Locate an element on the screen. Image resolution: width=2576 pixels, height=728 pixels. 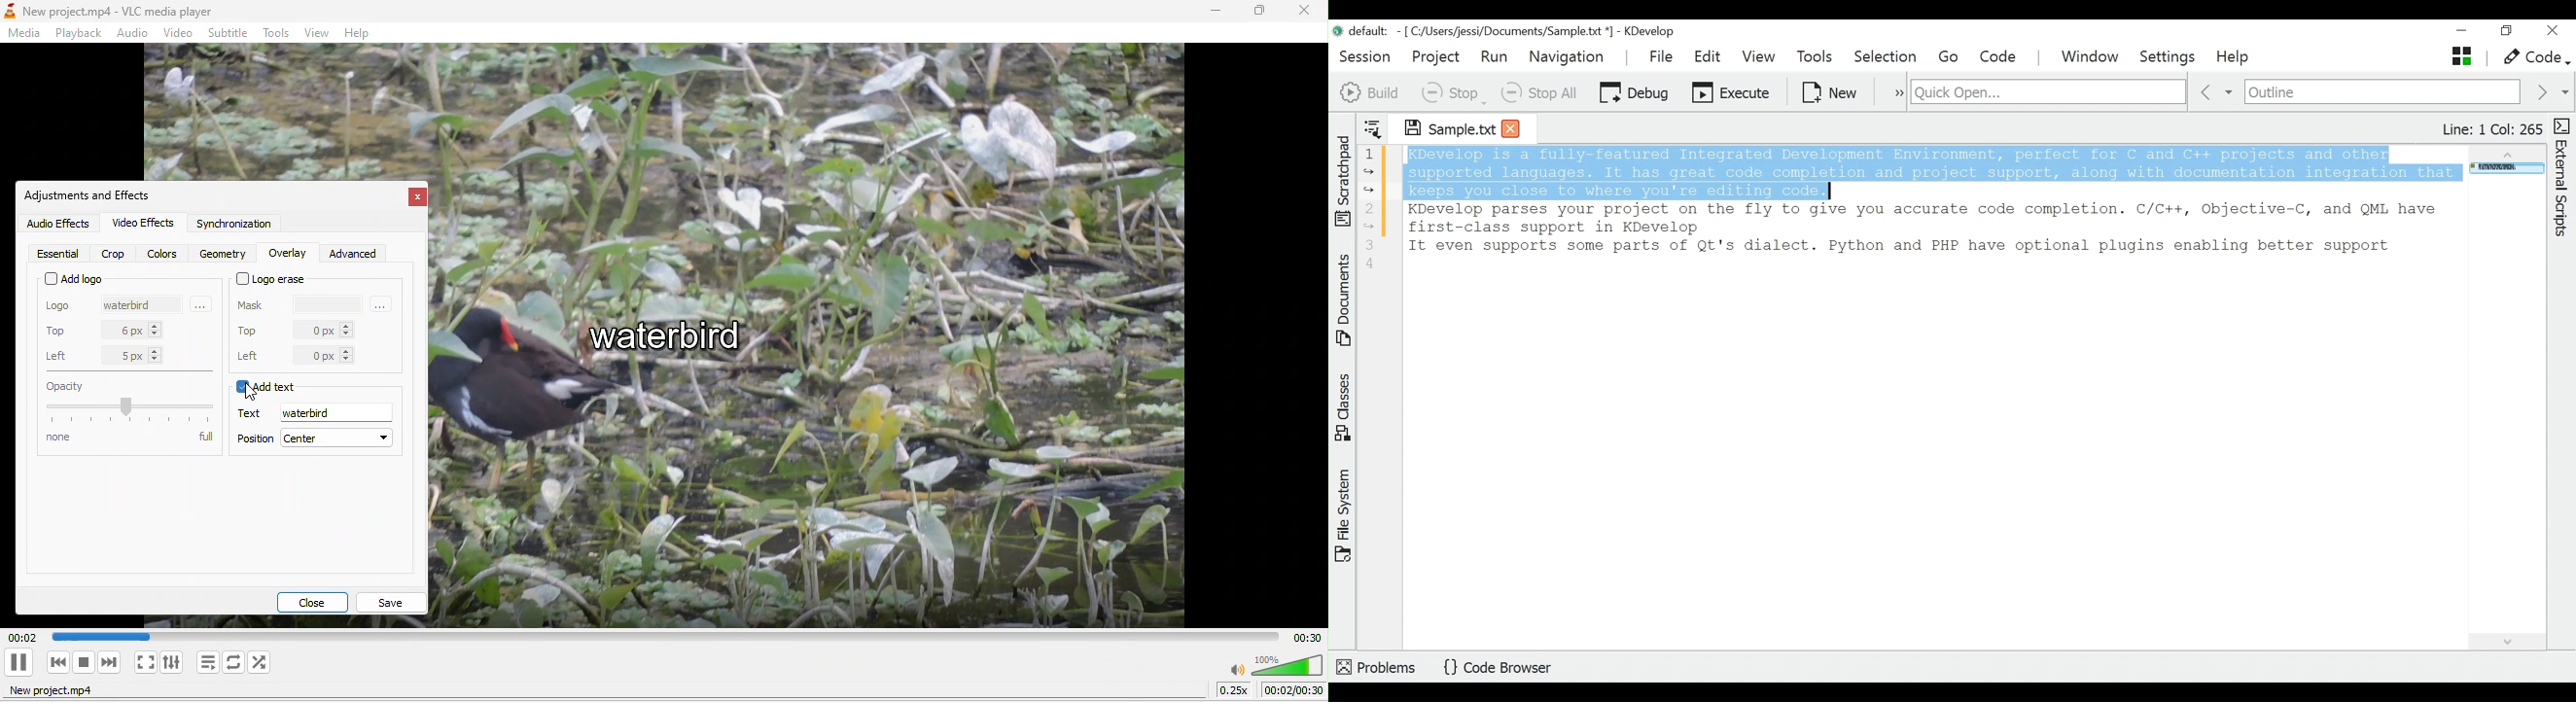
center is located at coordinates (335, 438).